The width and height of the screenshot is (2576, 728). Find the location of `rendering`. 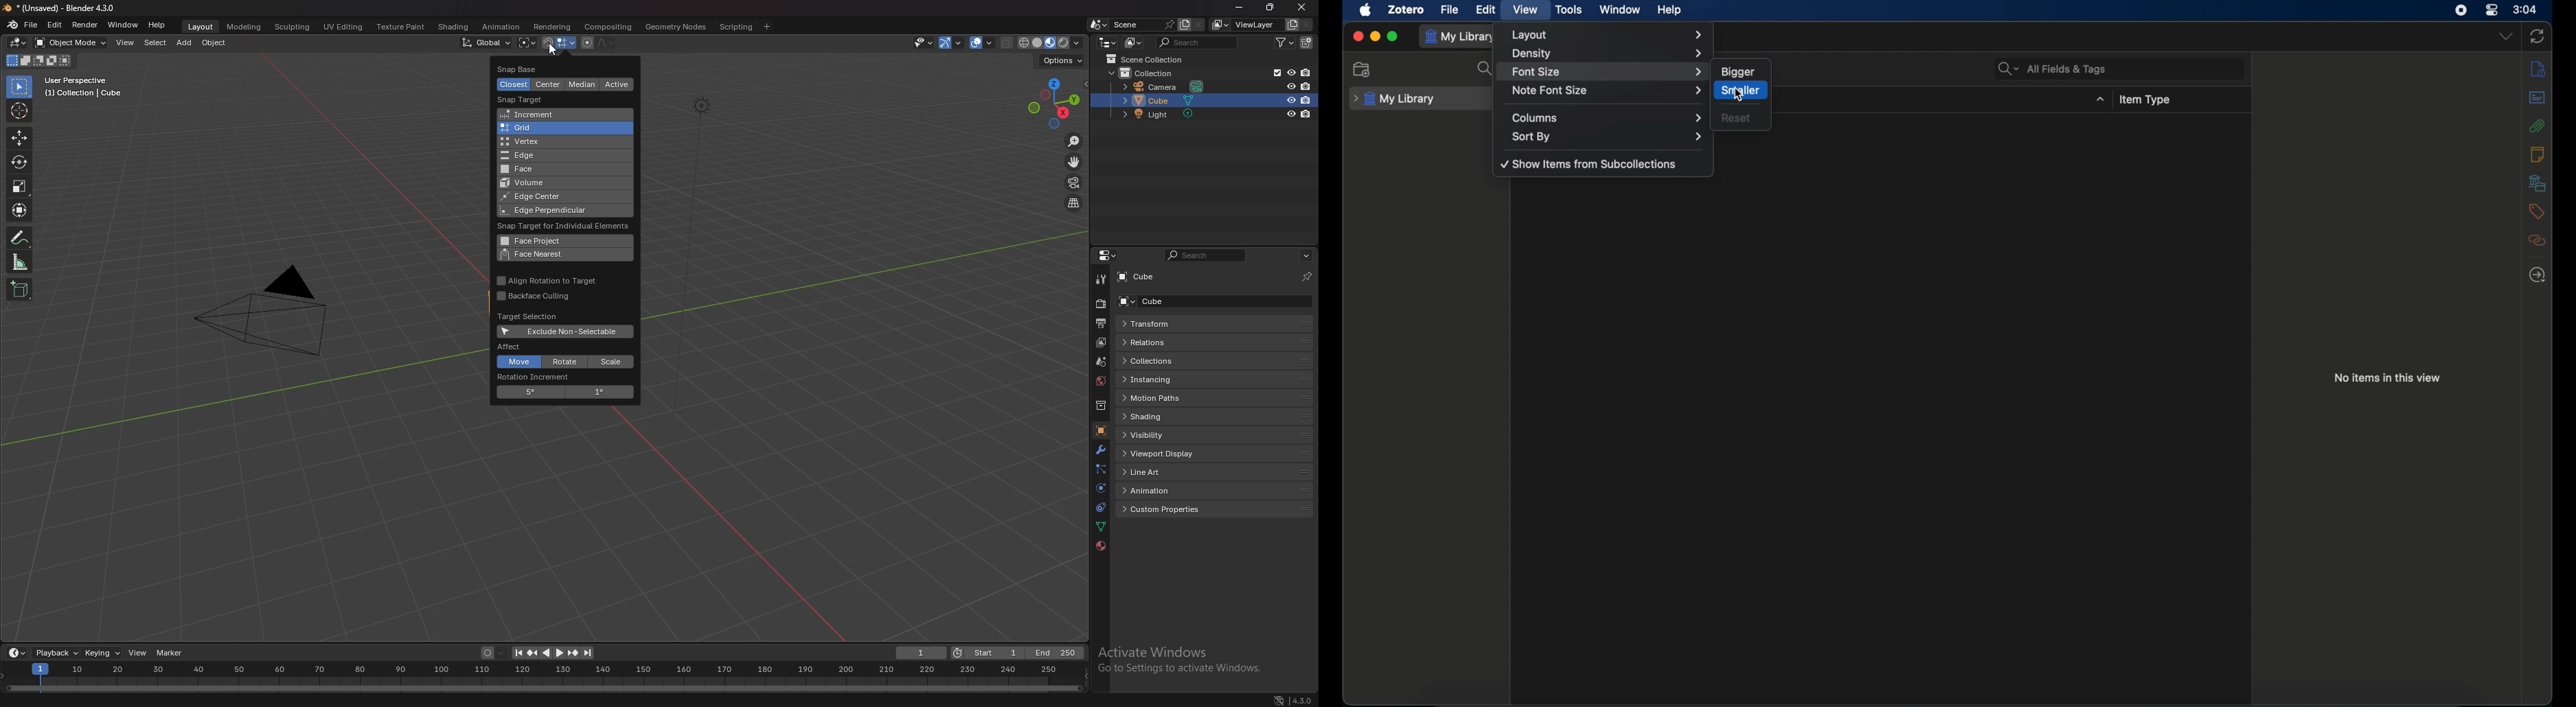

rendering is located at coordinates (553, 27).